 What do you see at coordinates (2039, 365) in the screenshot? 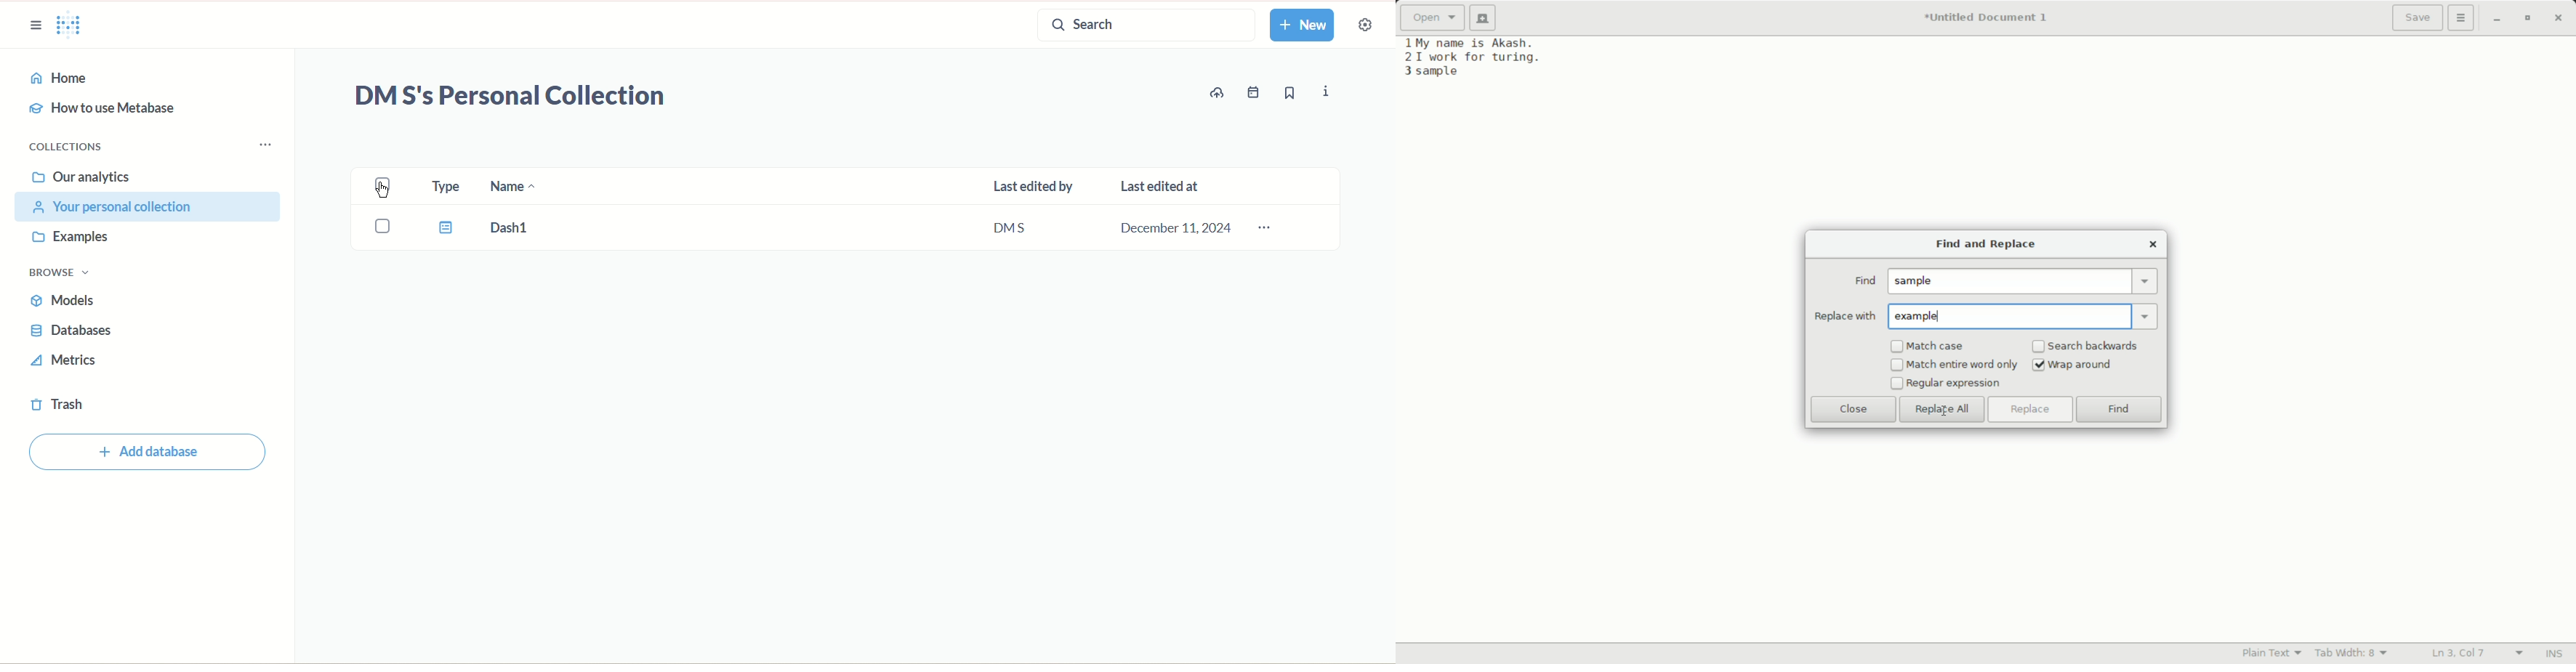
I see `Checked checkbox` at bounding box center [2039, 365].